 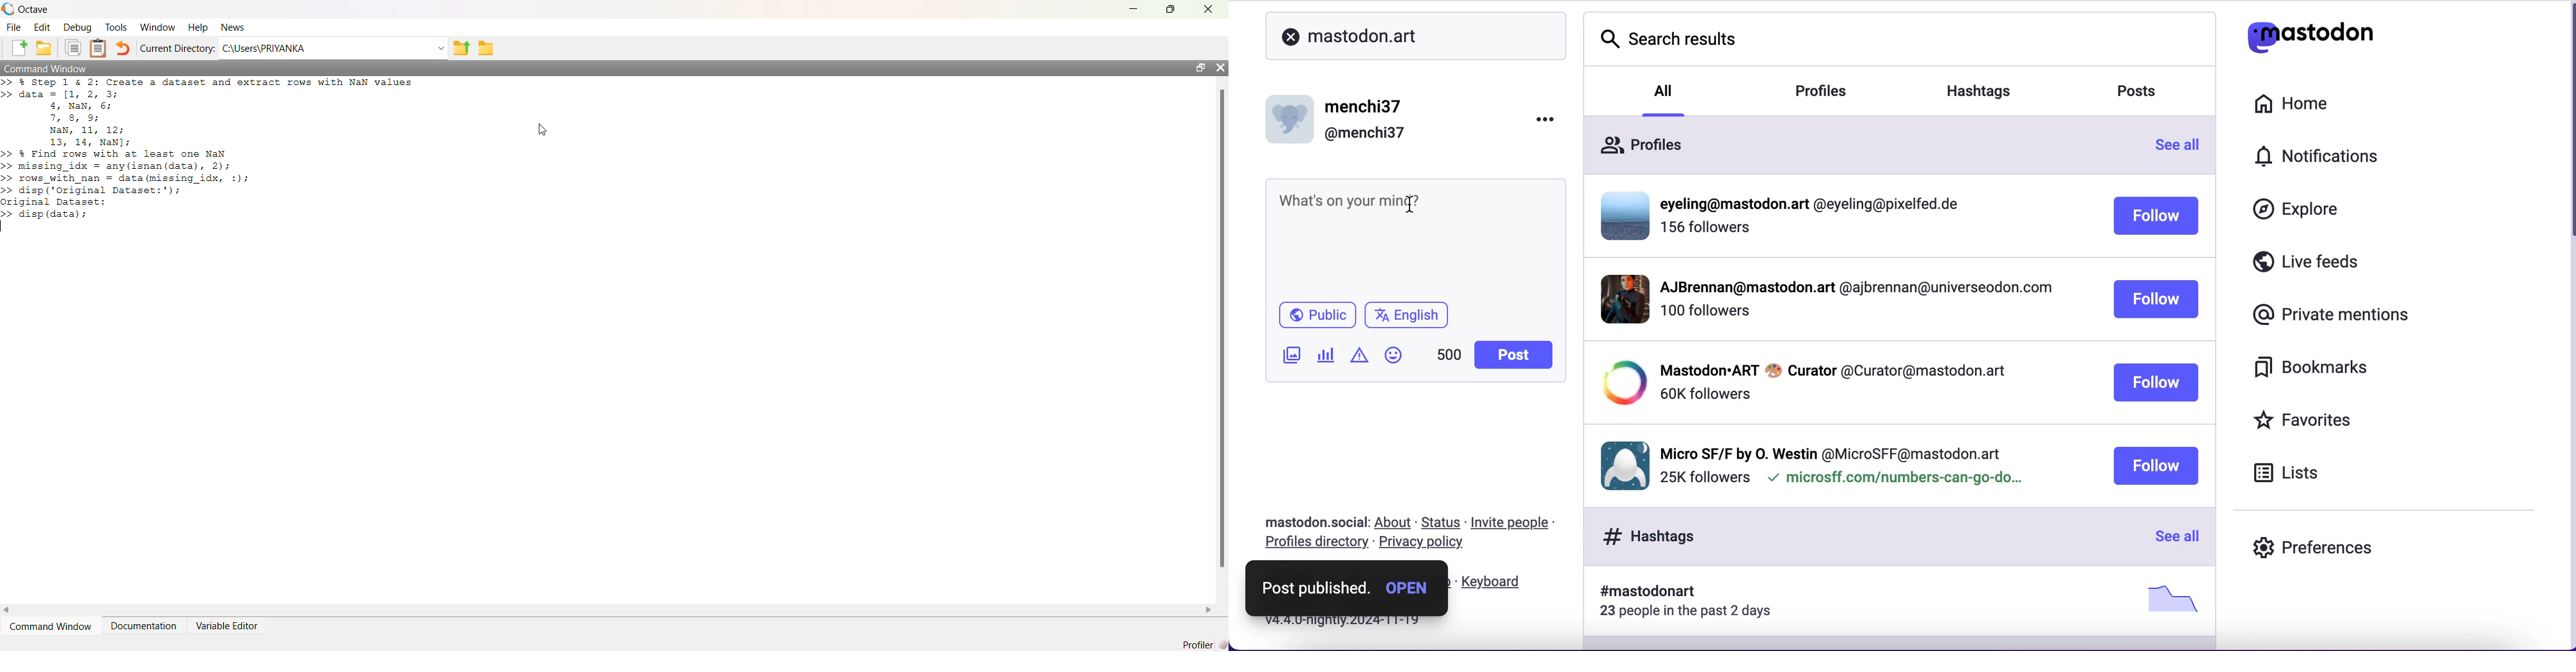 I want to click on Documentation, so click(x=143, y=626).